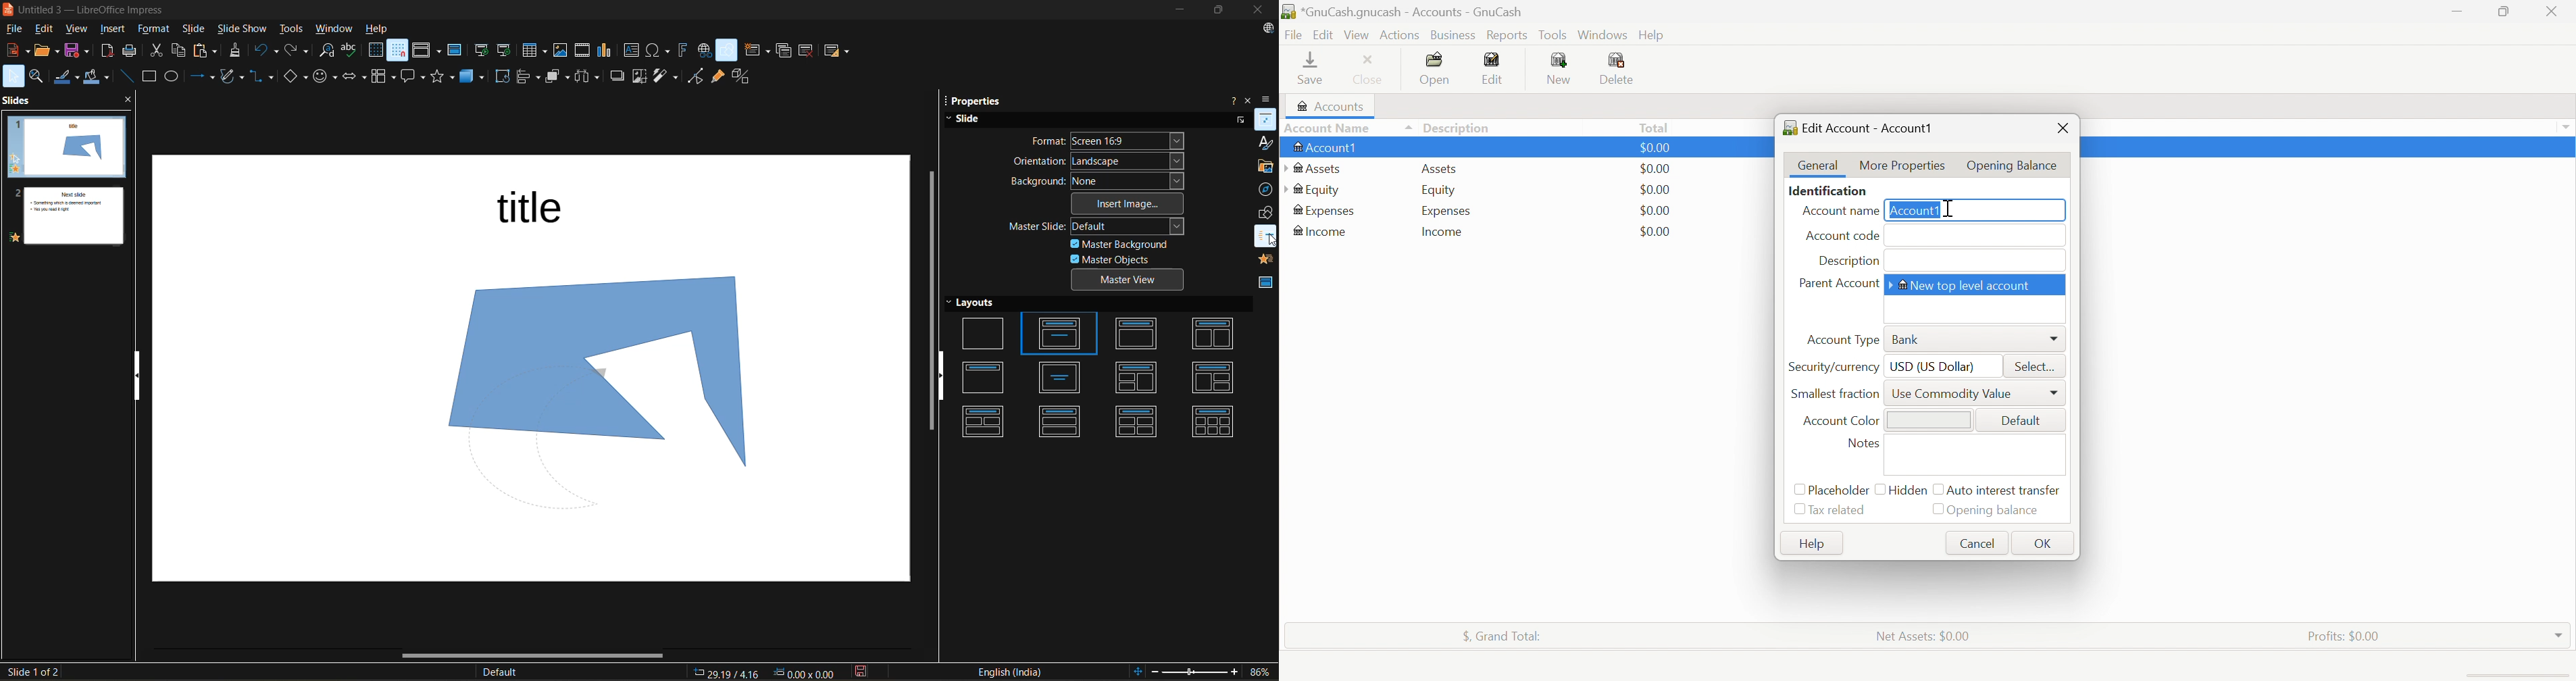 The height and width of the screenshot is (700, 2576). Describe the element at coordinates (203, 78) in the screenshot. I see `lines and arrows` at that location.